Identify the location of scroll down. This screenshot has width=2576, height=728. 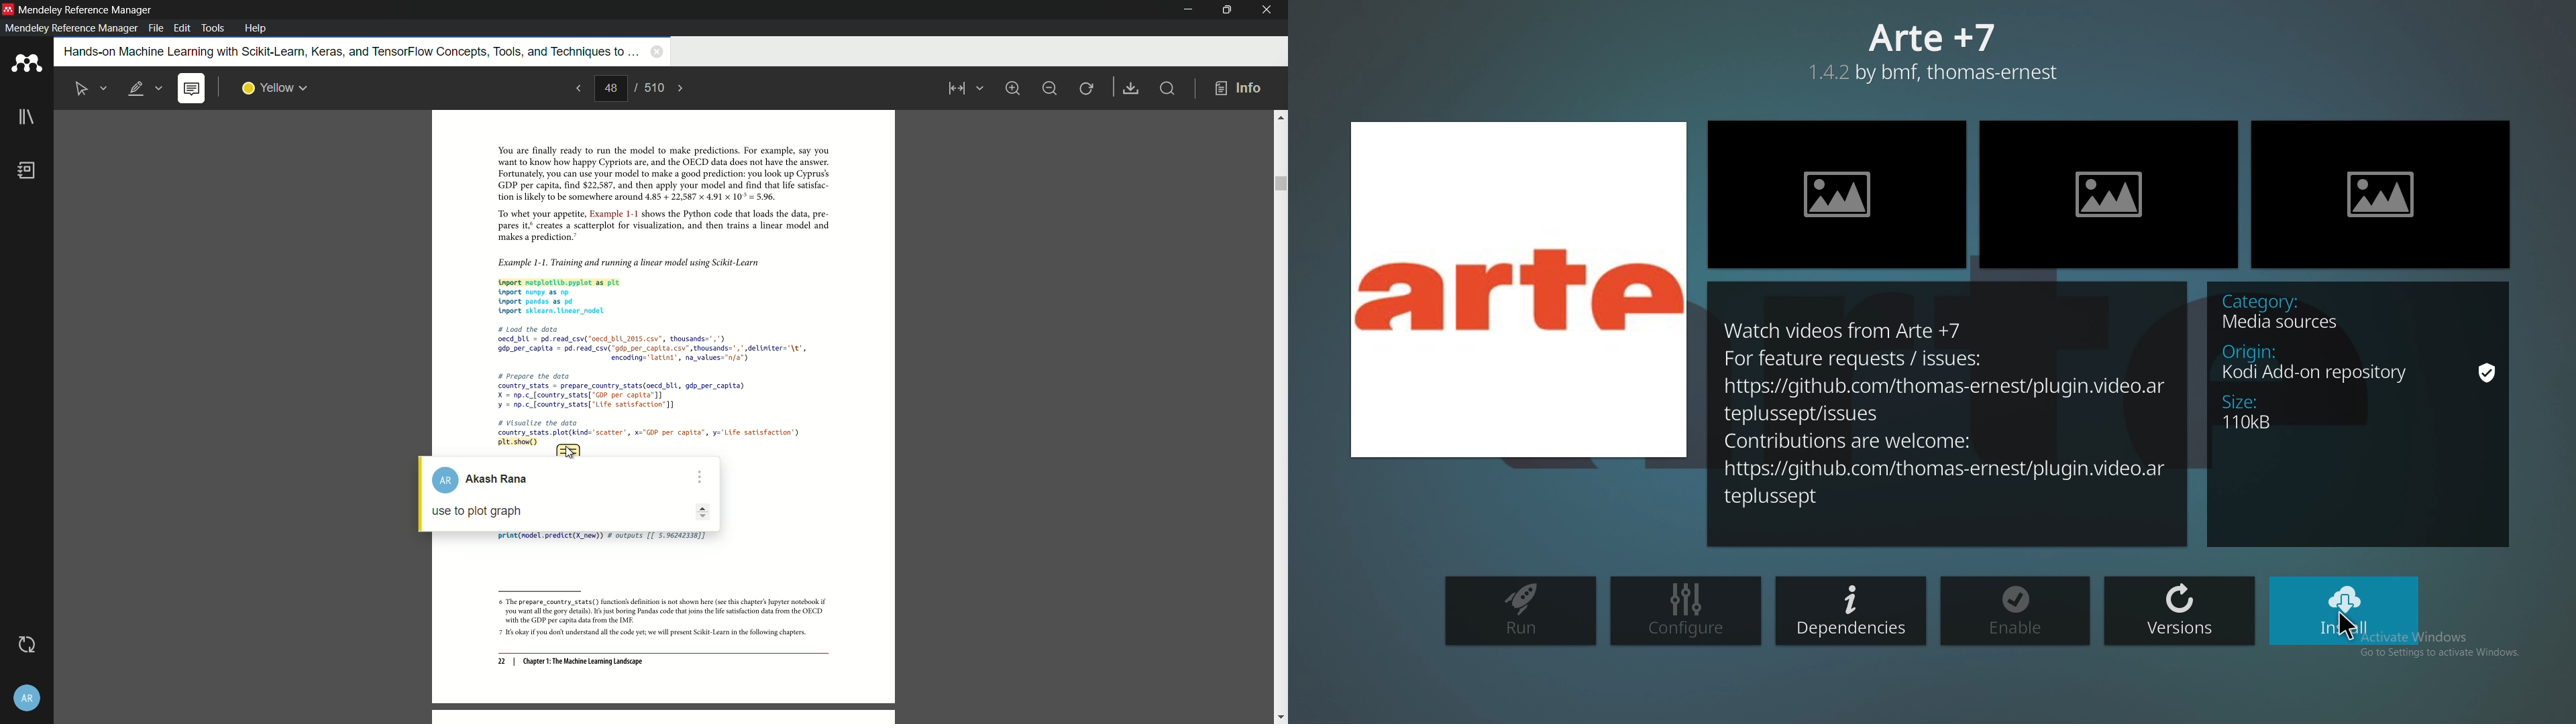
(1280, 718).